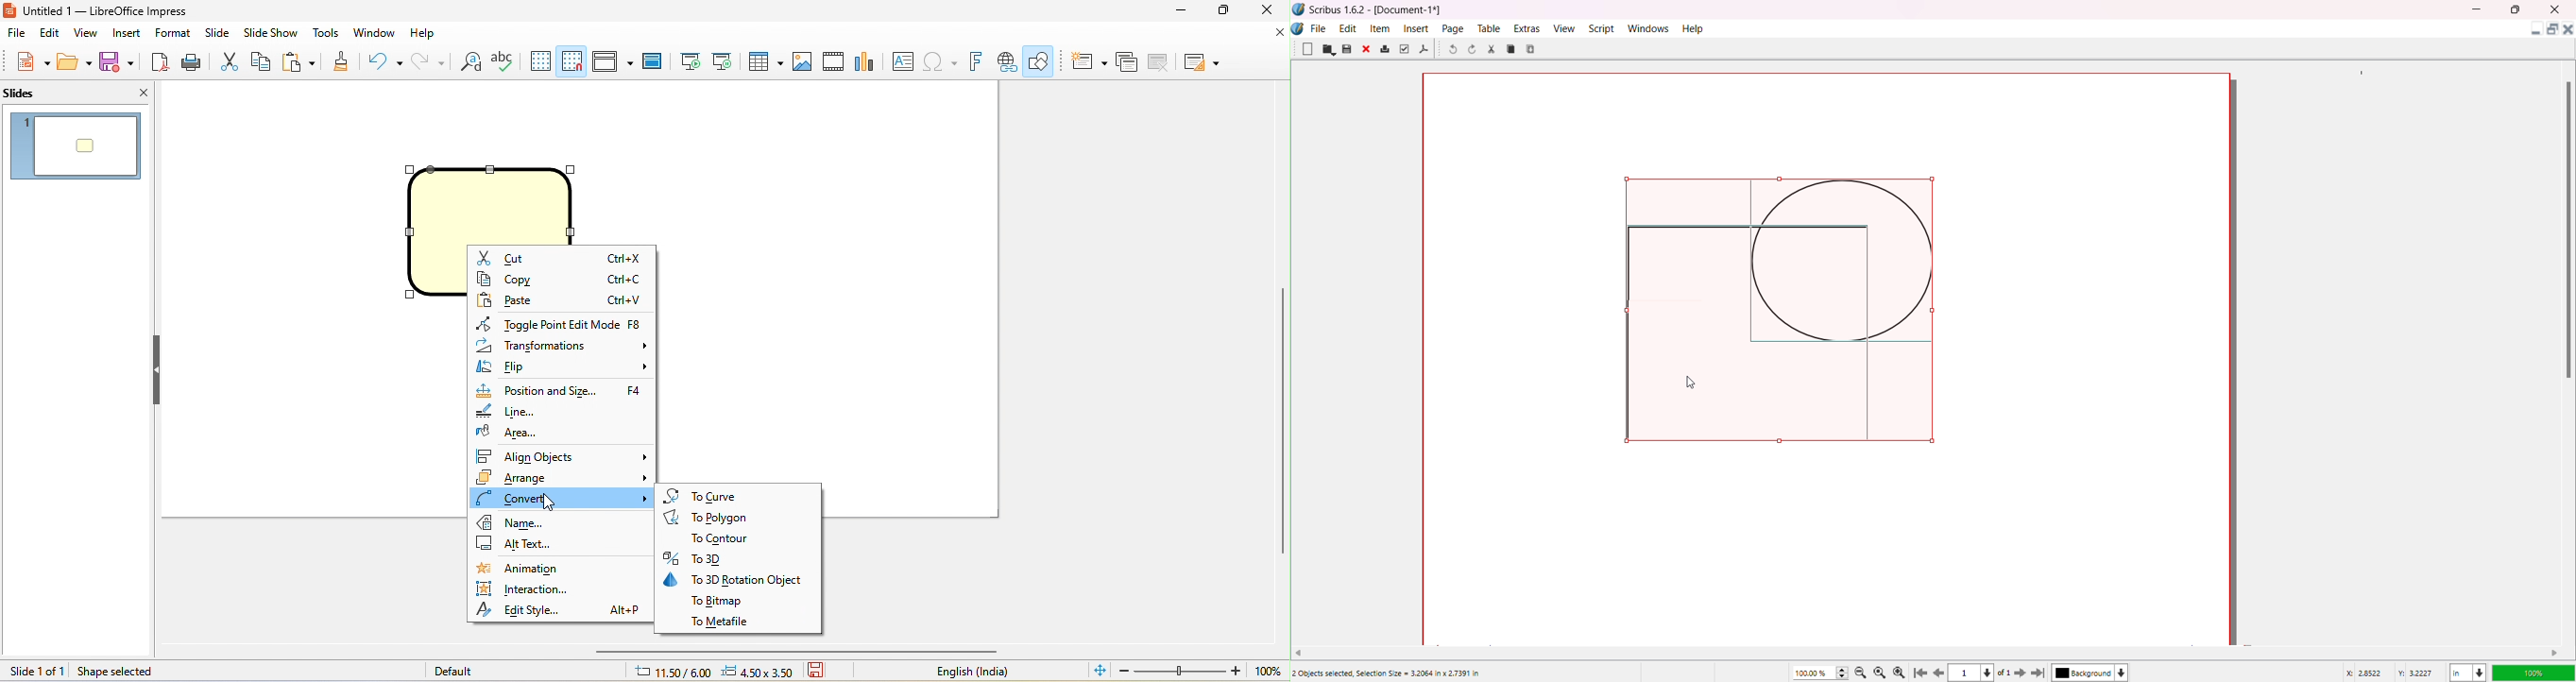 This screenshot has width=2576, height=700. What do you see at coordinates (15, 31) in the screenshot?
I see `file` at bounding box center [15, 31].